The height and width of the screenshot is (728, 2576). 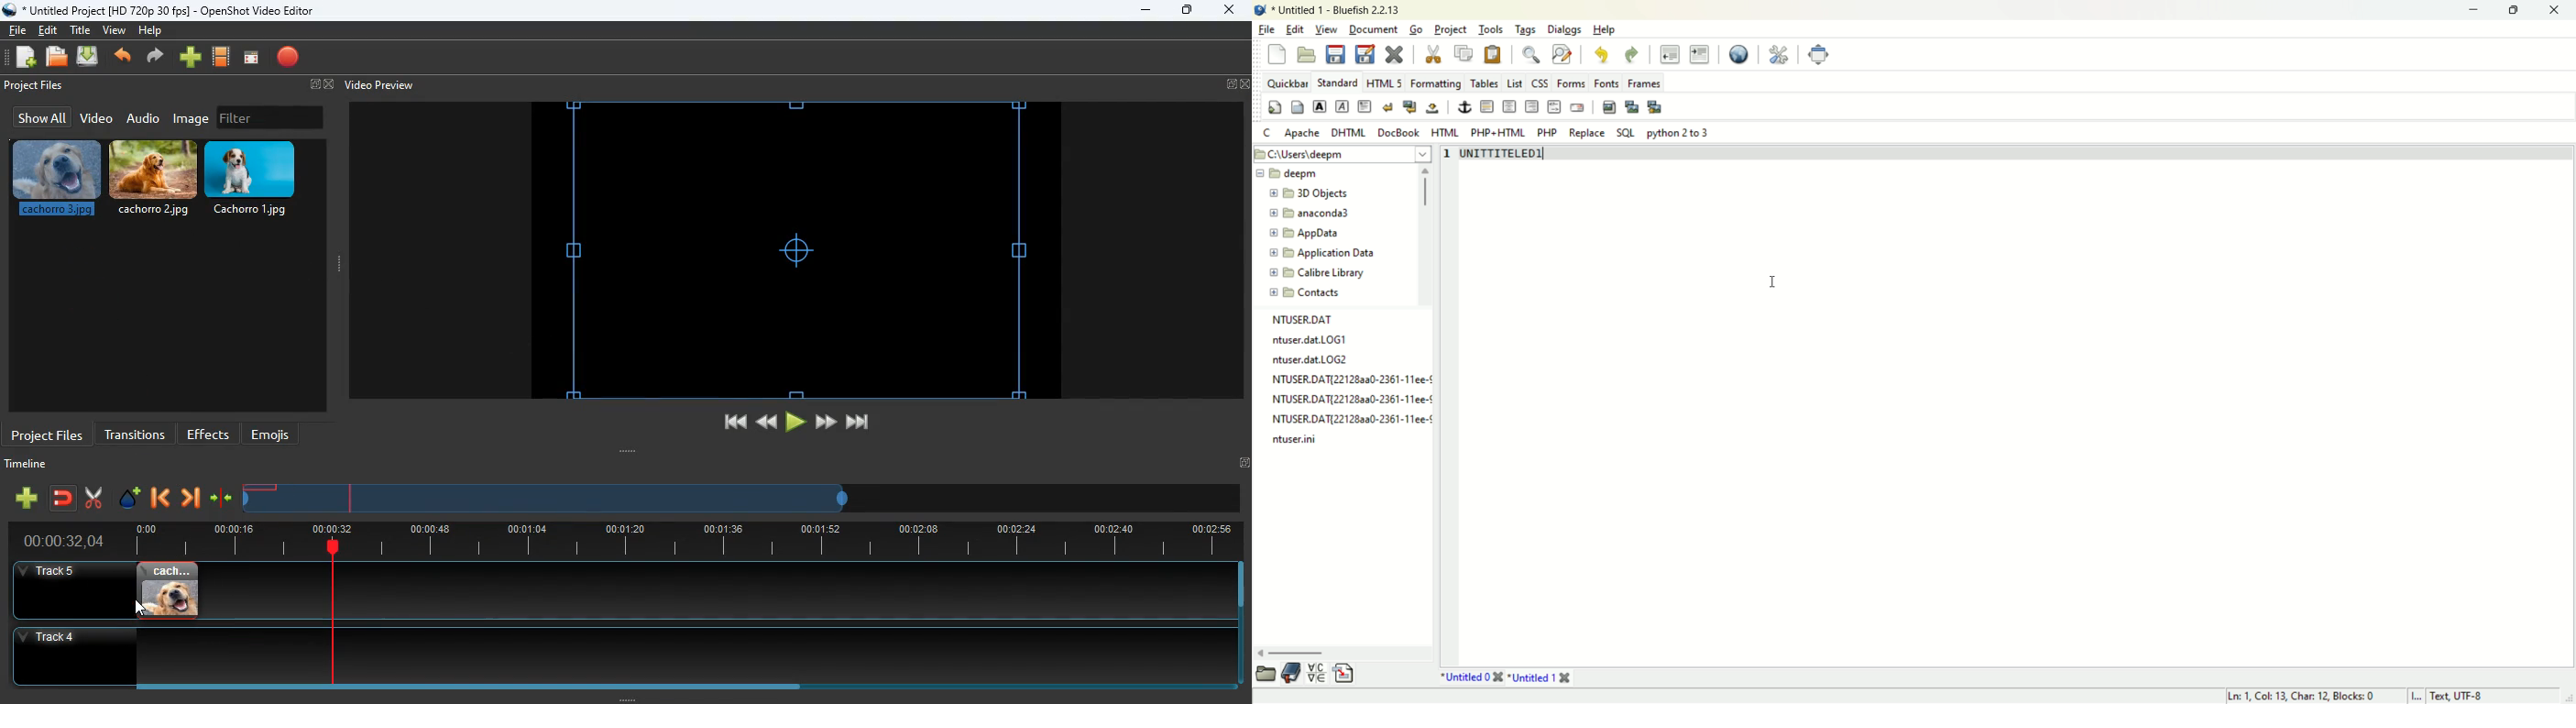 I want to click on back, so click(x=125, y=58).